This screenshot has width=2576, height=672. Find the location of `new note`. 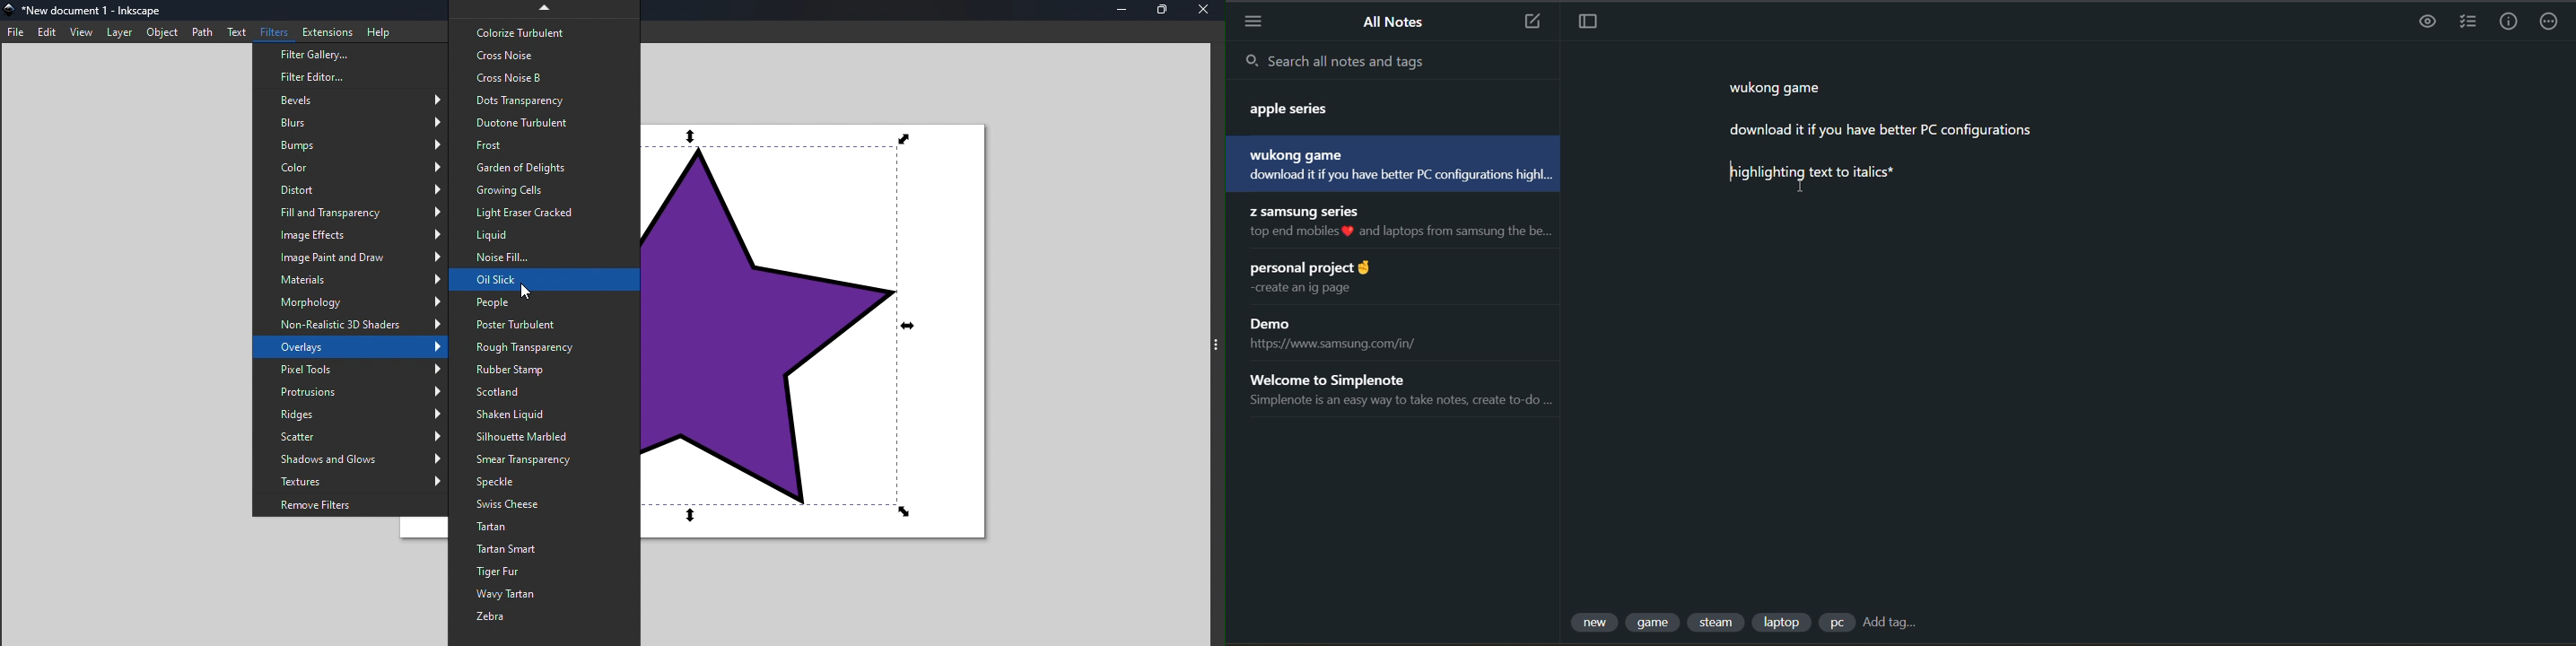

new note is located at coordinates (1532, 21).